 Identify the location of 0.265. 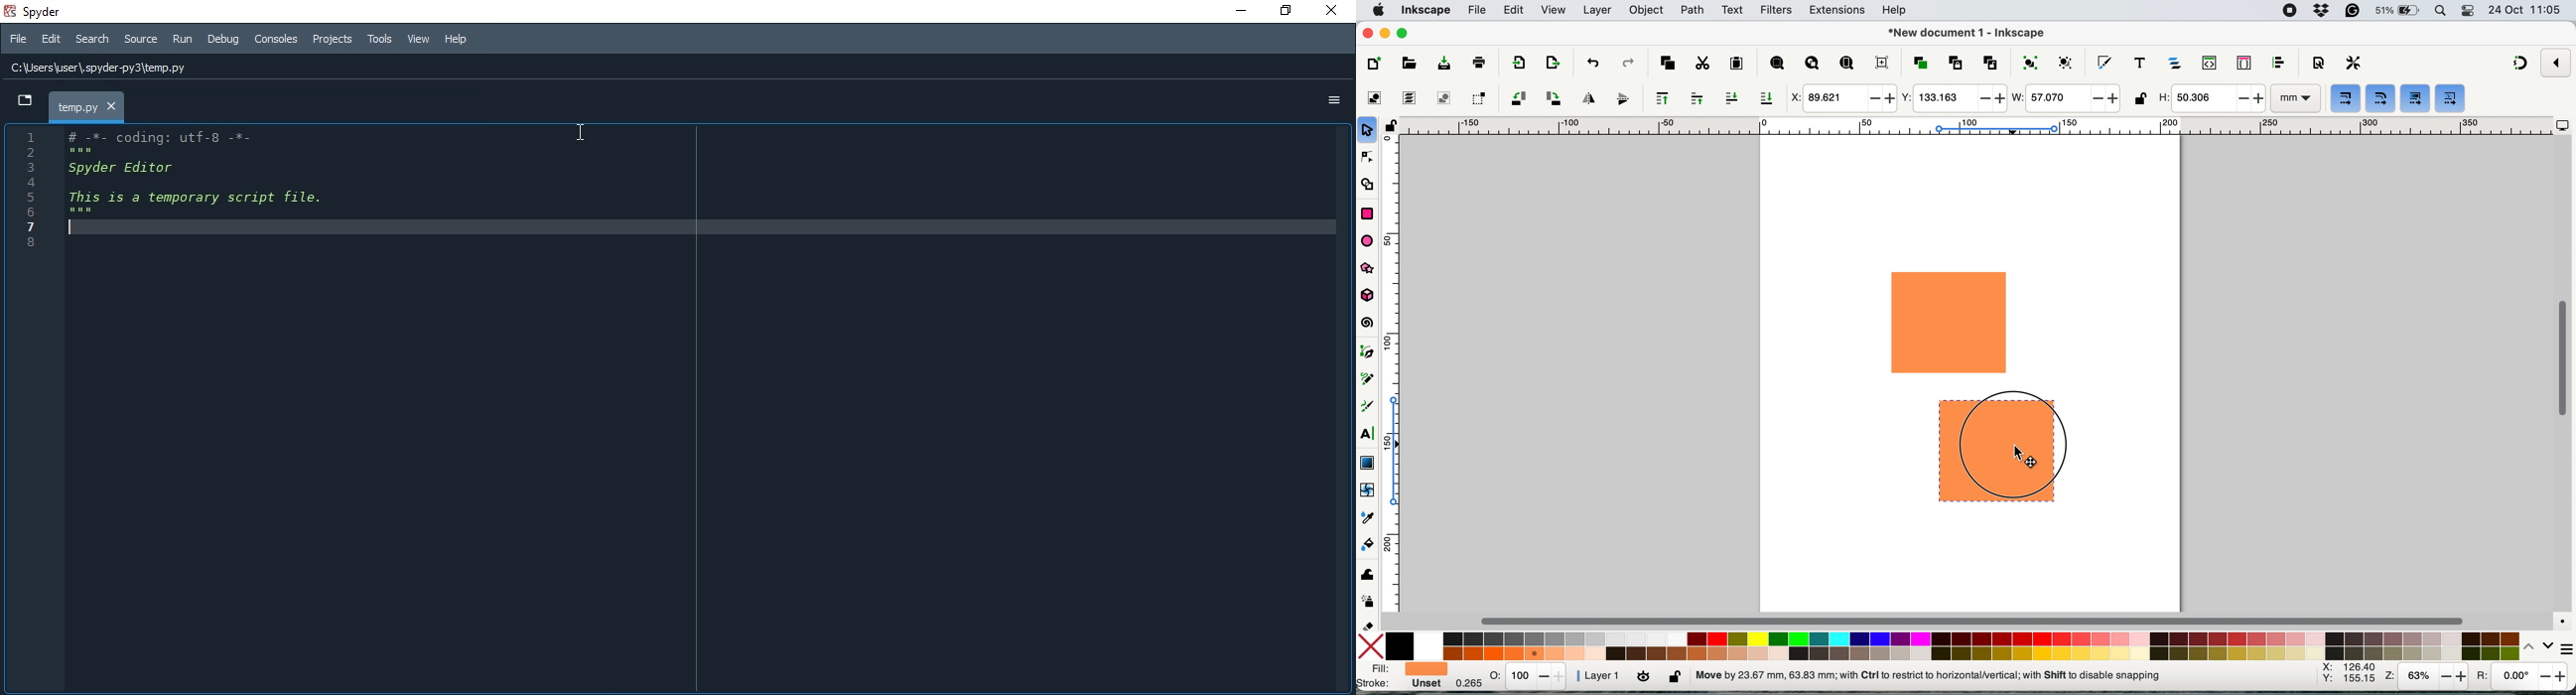
(1462, 685).